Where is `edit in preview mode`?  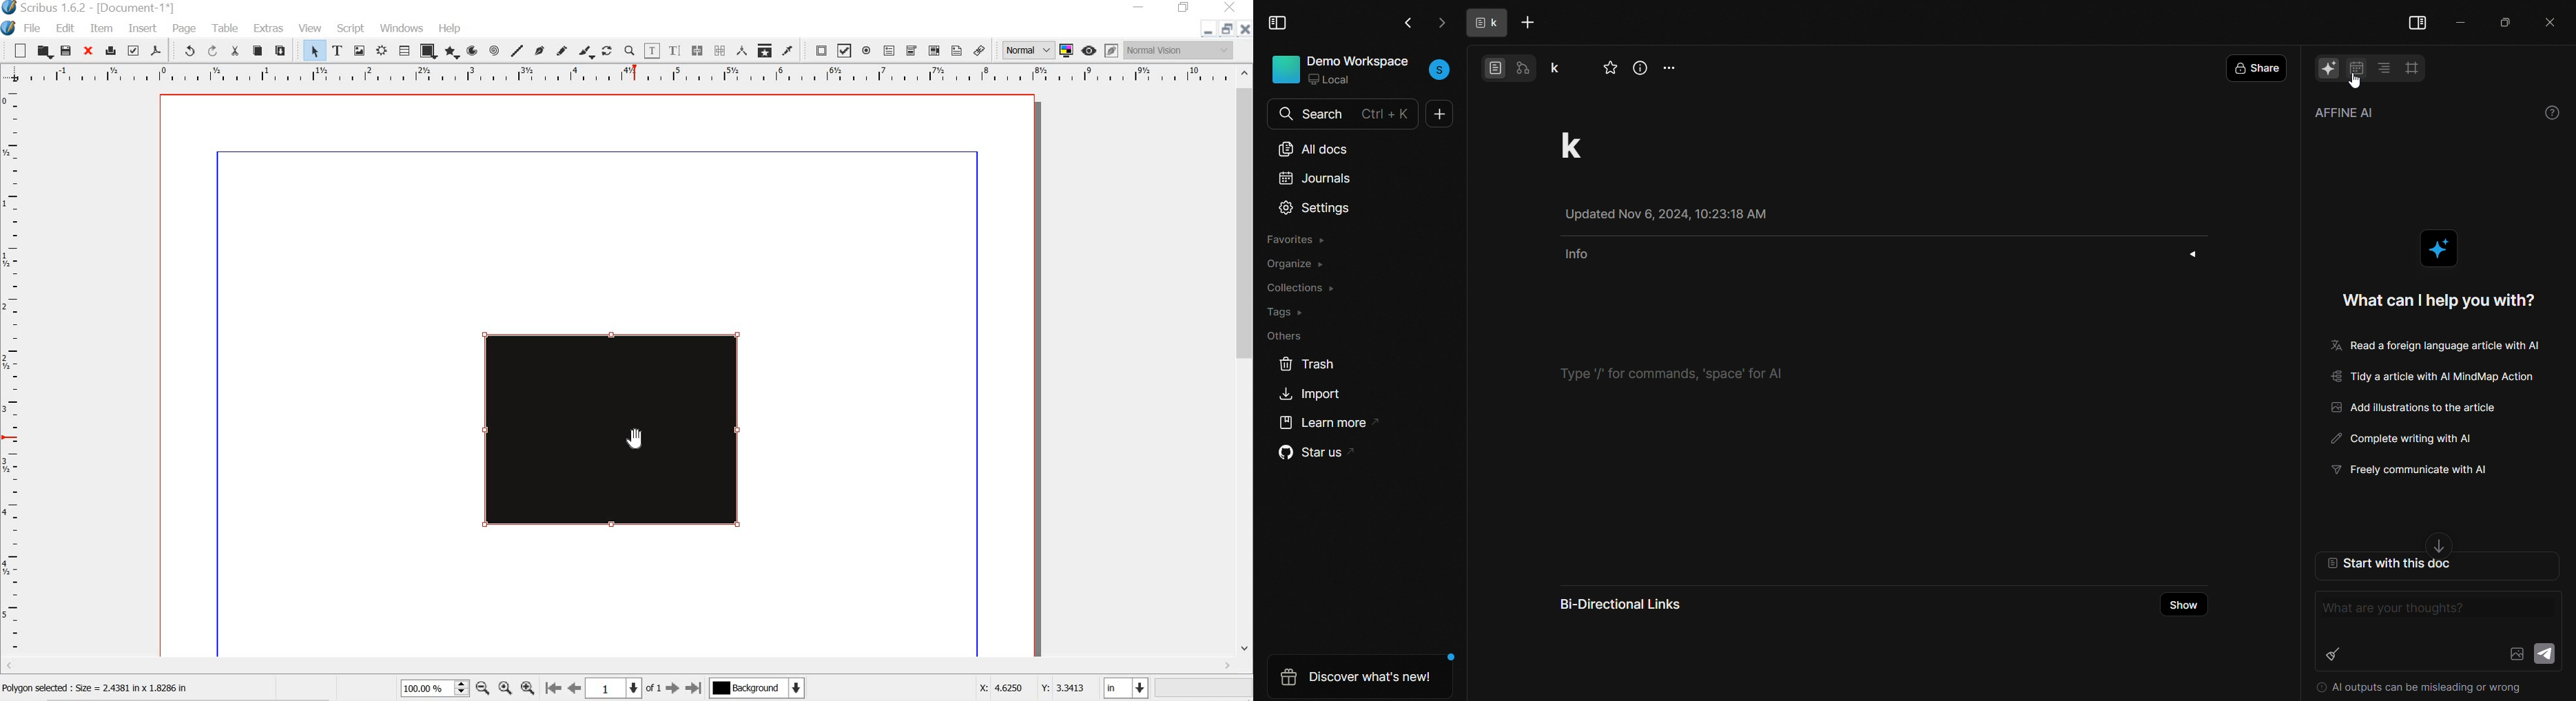
edit in preview mode is located at coordinates (1111, 49).